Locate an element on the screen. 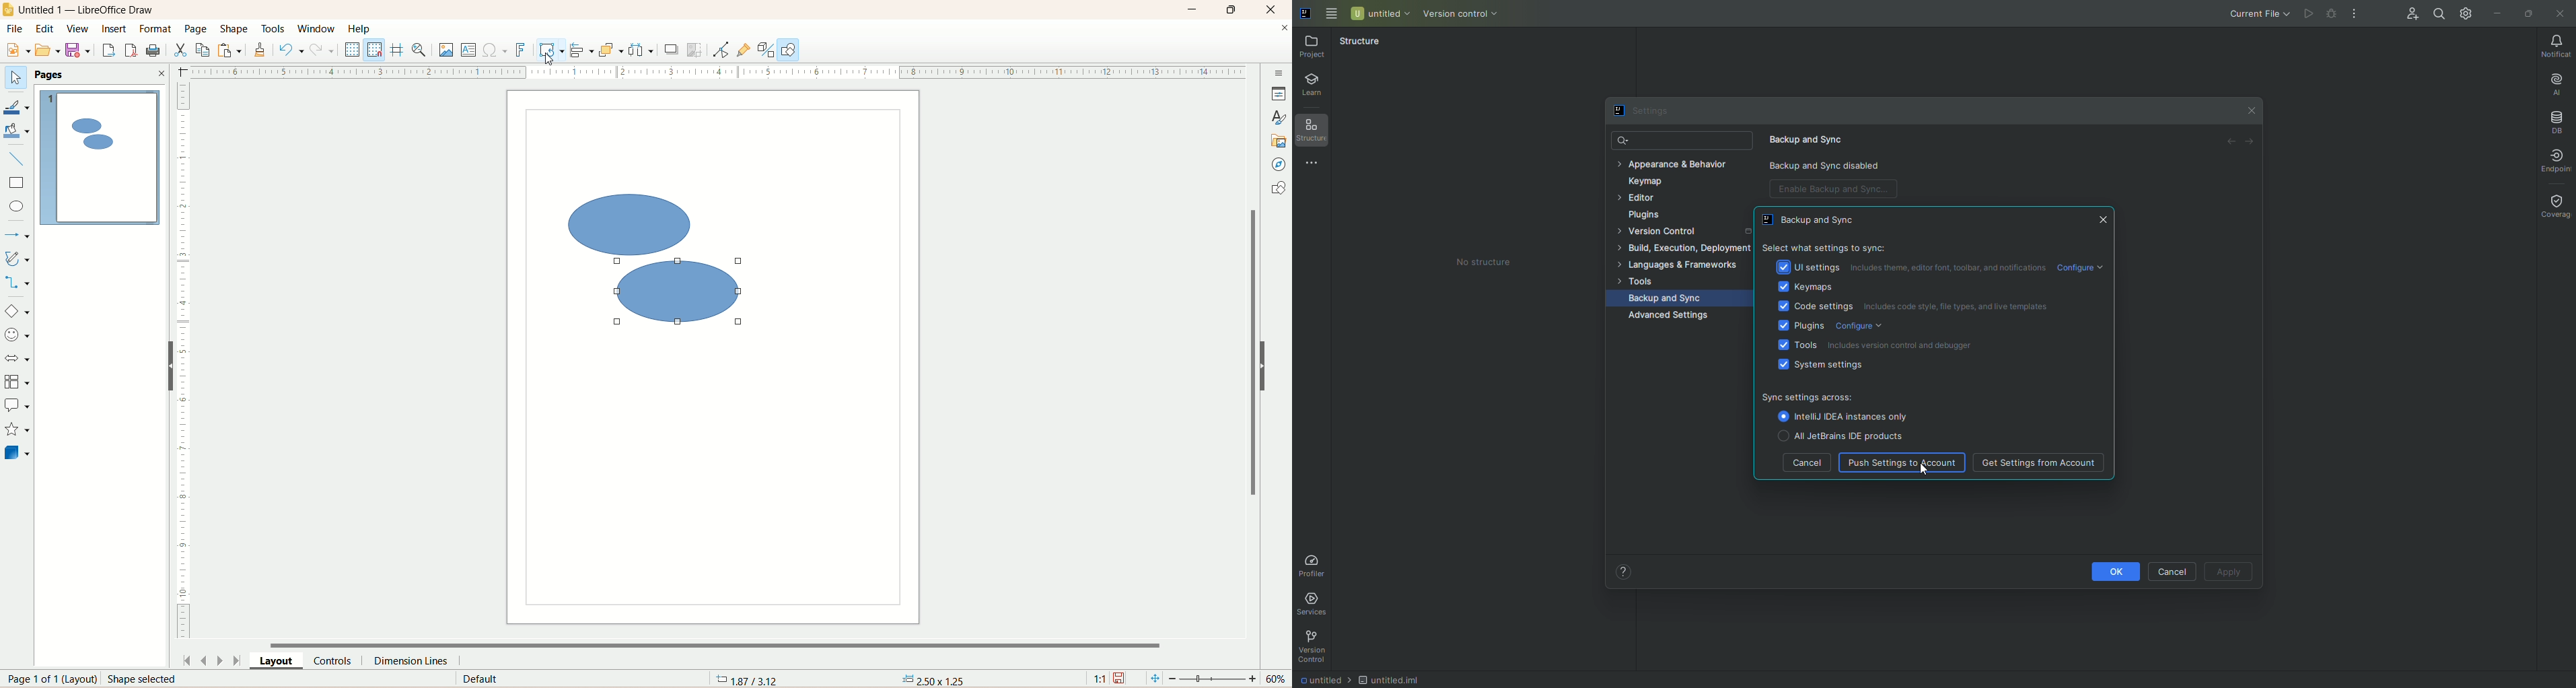  next page is located at coordinates (221, 660).